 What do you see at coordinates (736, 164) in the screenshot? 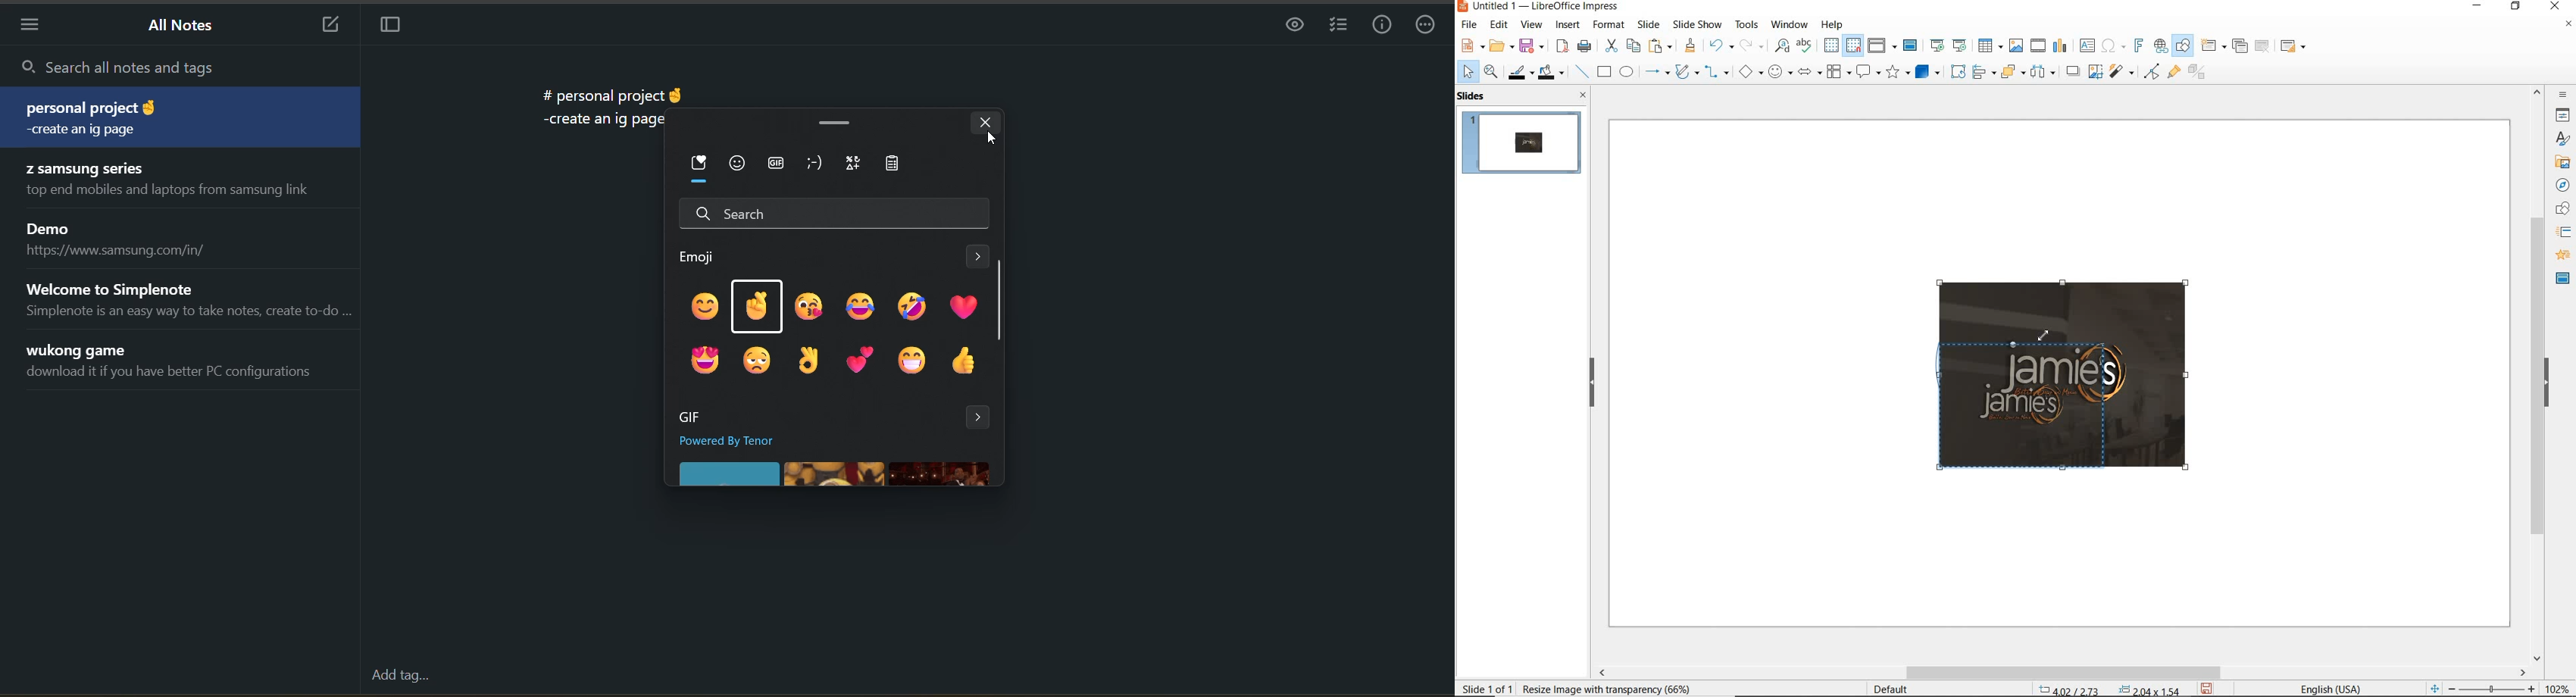
I see `emoji` at bounding box center [736, 164].